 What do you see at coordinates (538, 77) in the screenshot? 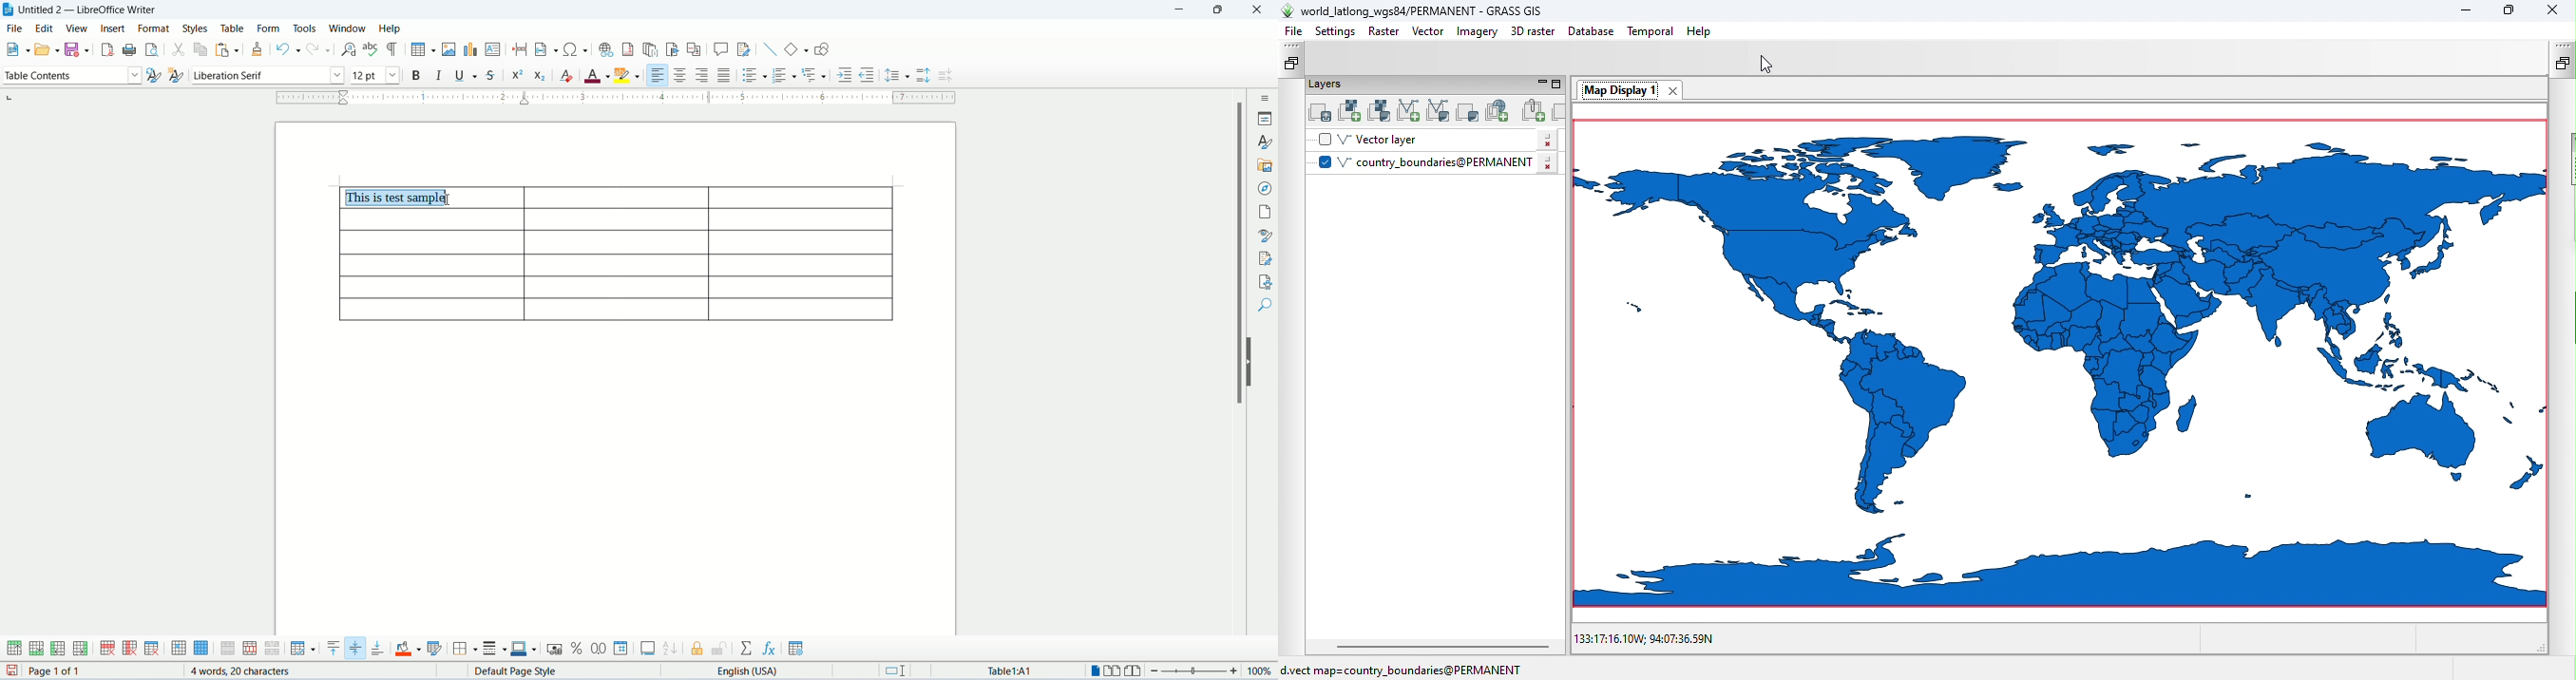
I see `subscript` at bounding box center [538, 77].